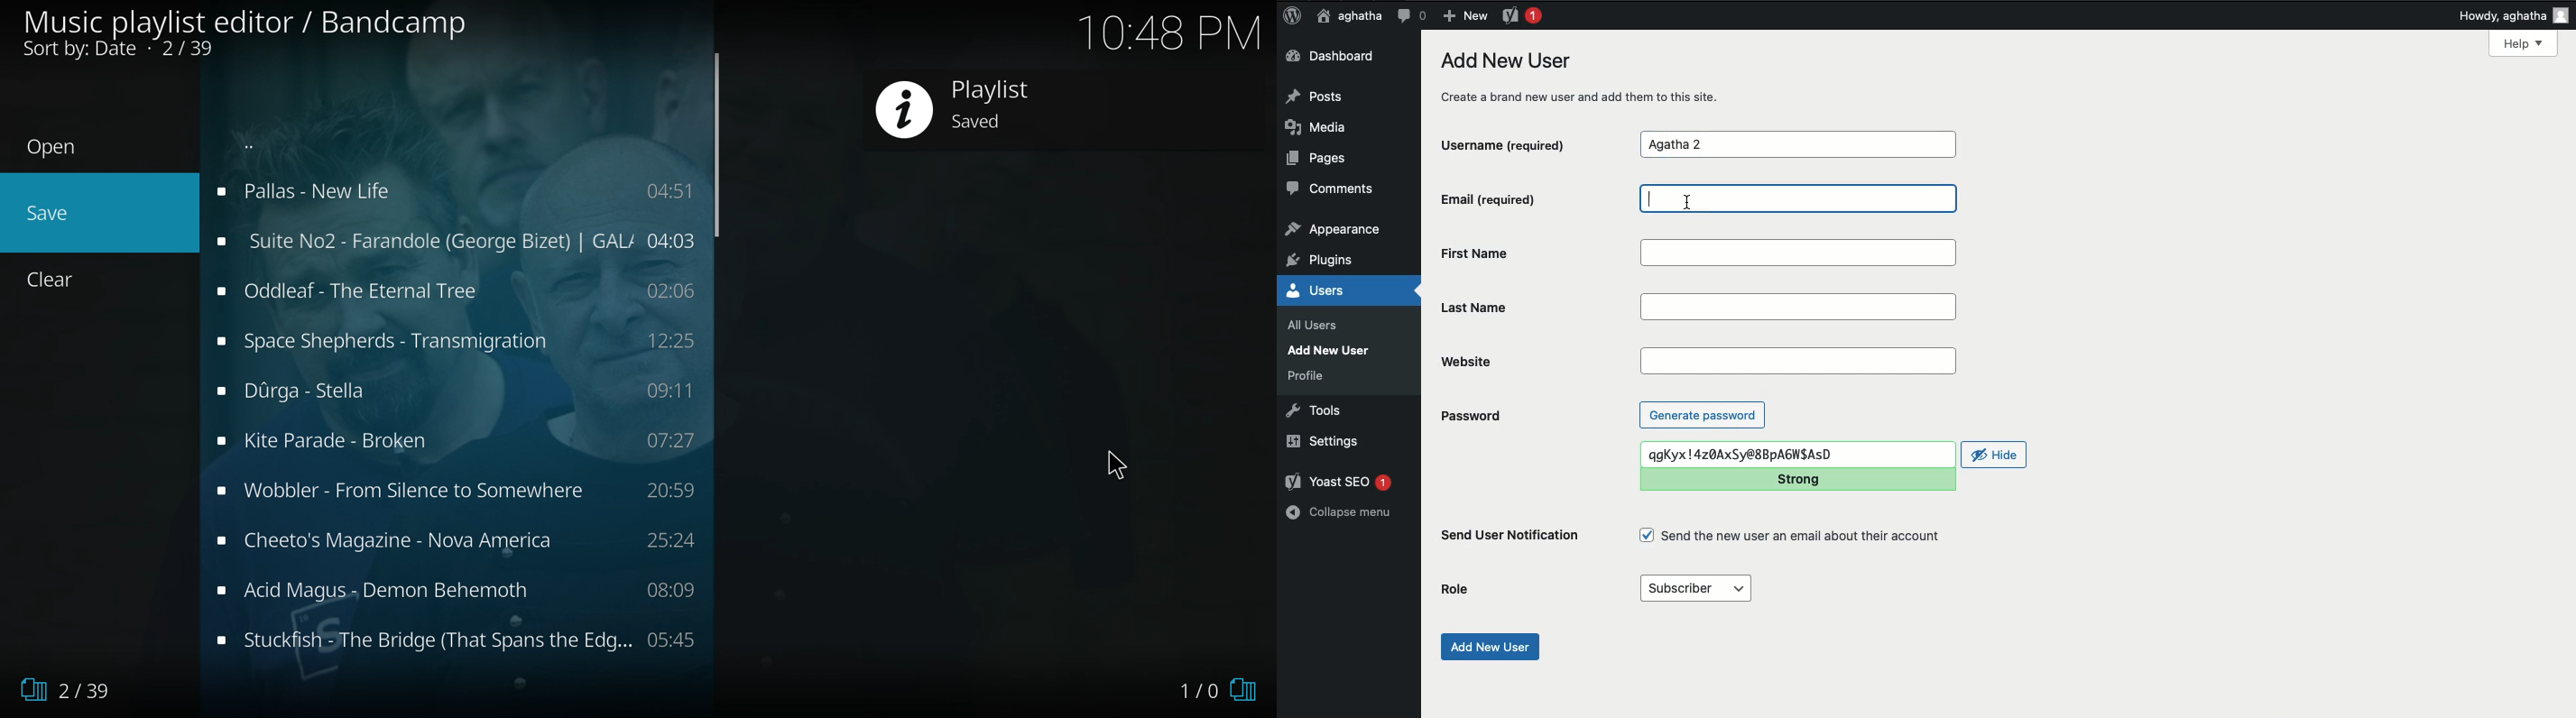  Describe the element at coordinates (249, 32) in the screenshot. I see `music playlist editor/bandicamp` at that location.